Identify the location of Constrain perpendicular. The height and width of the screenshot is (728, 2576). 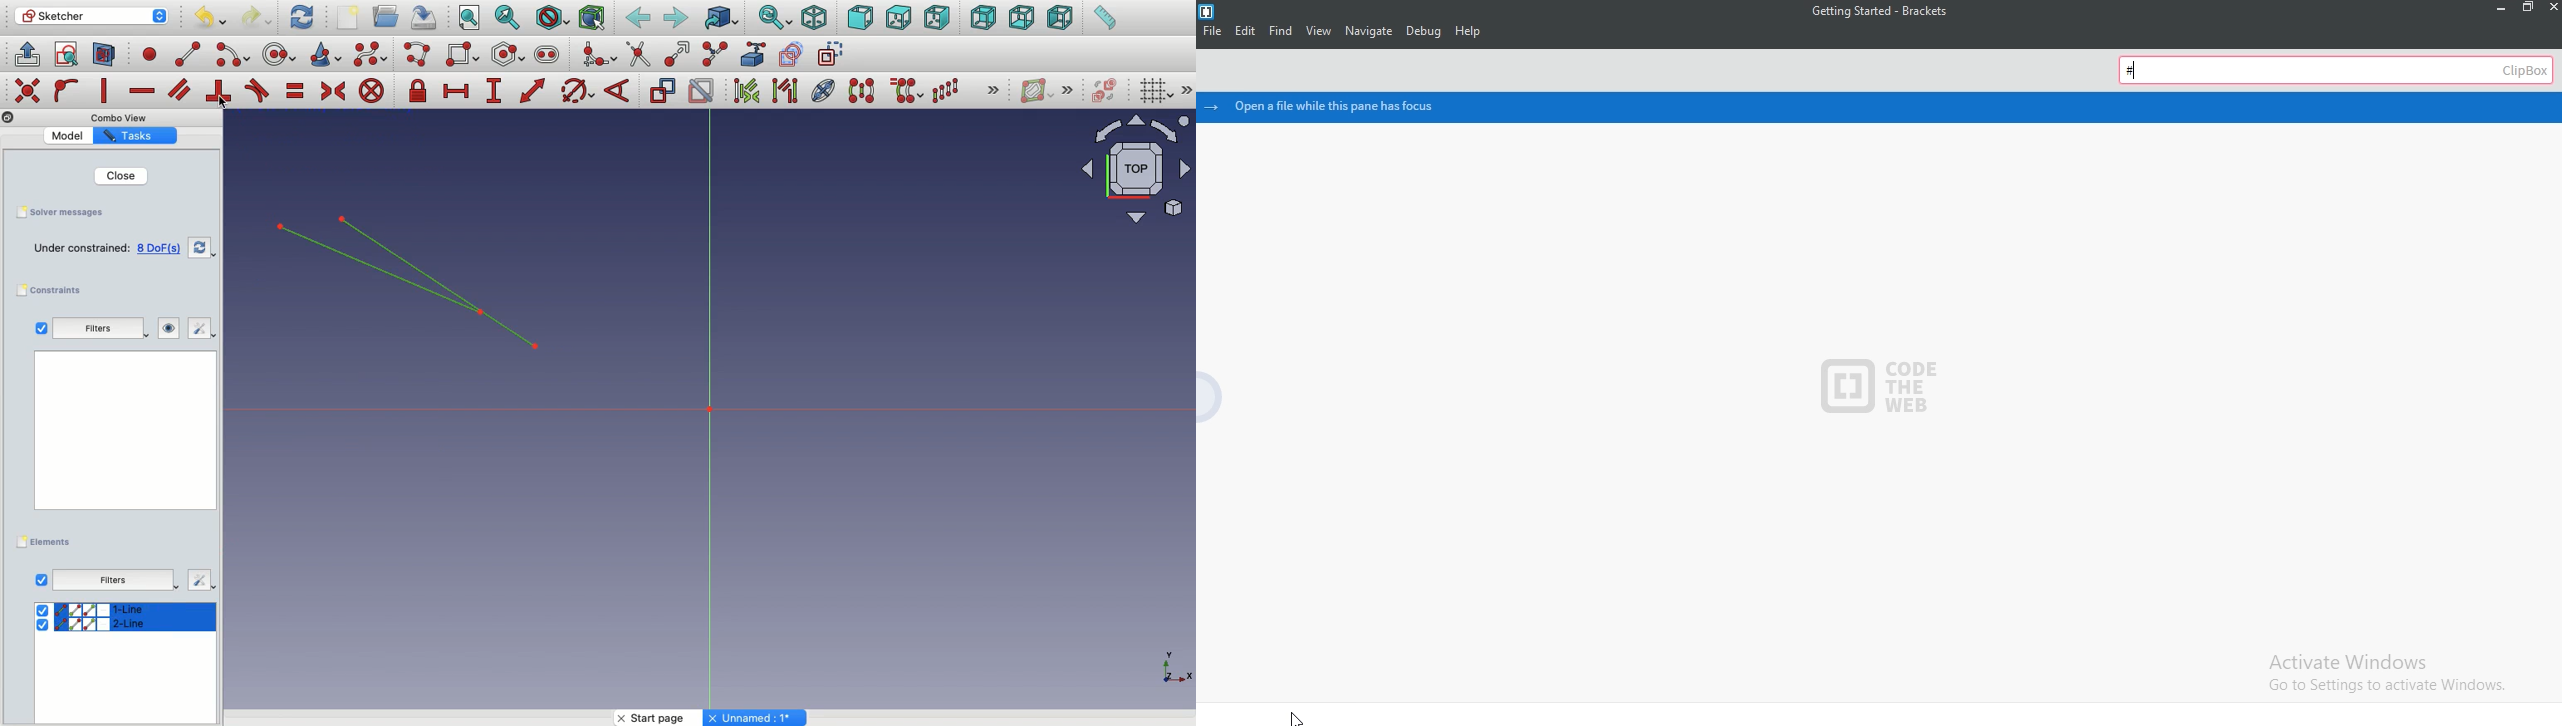
(219, 91).